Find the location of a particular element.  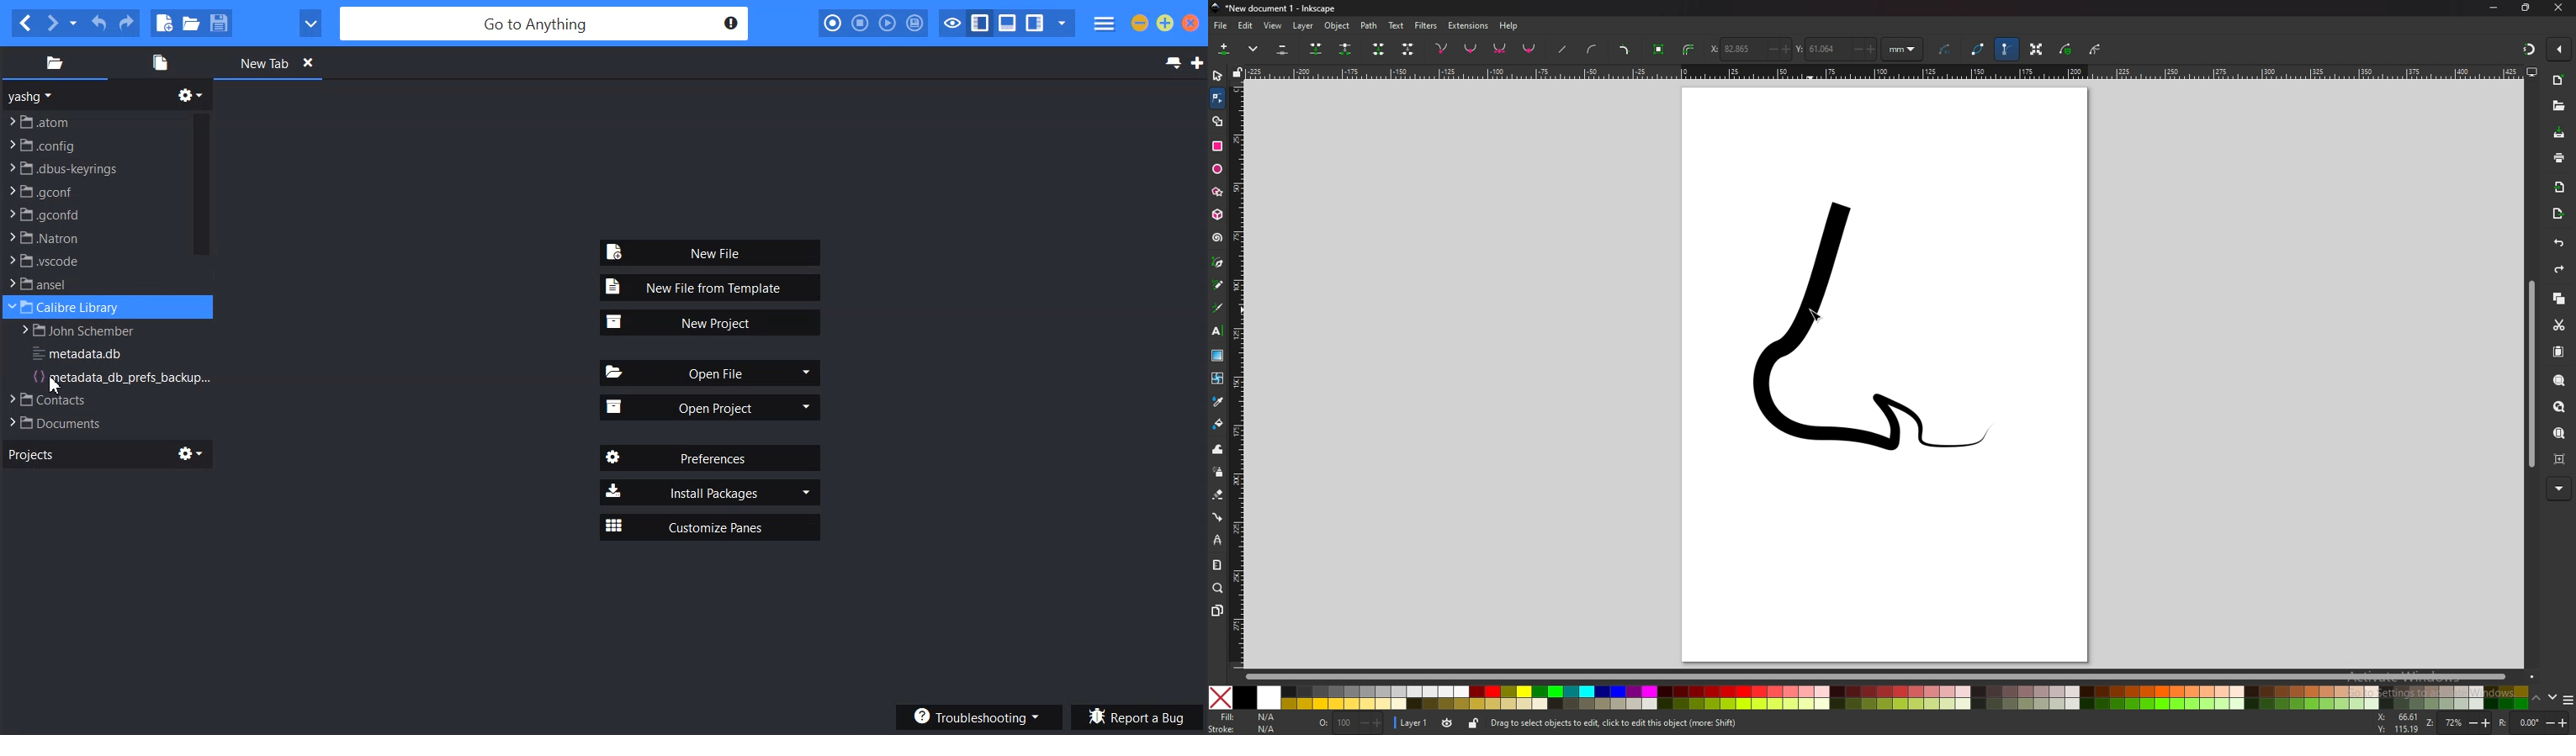

lpe is located at coordinates (1217, 541).